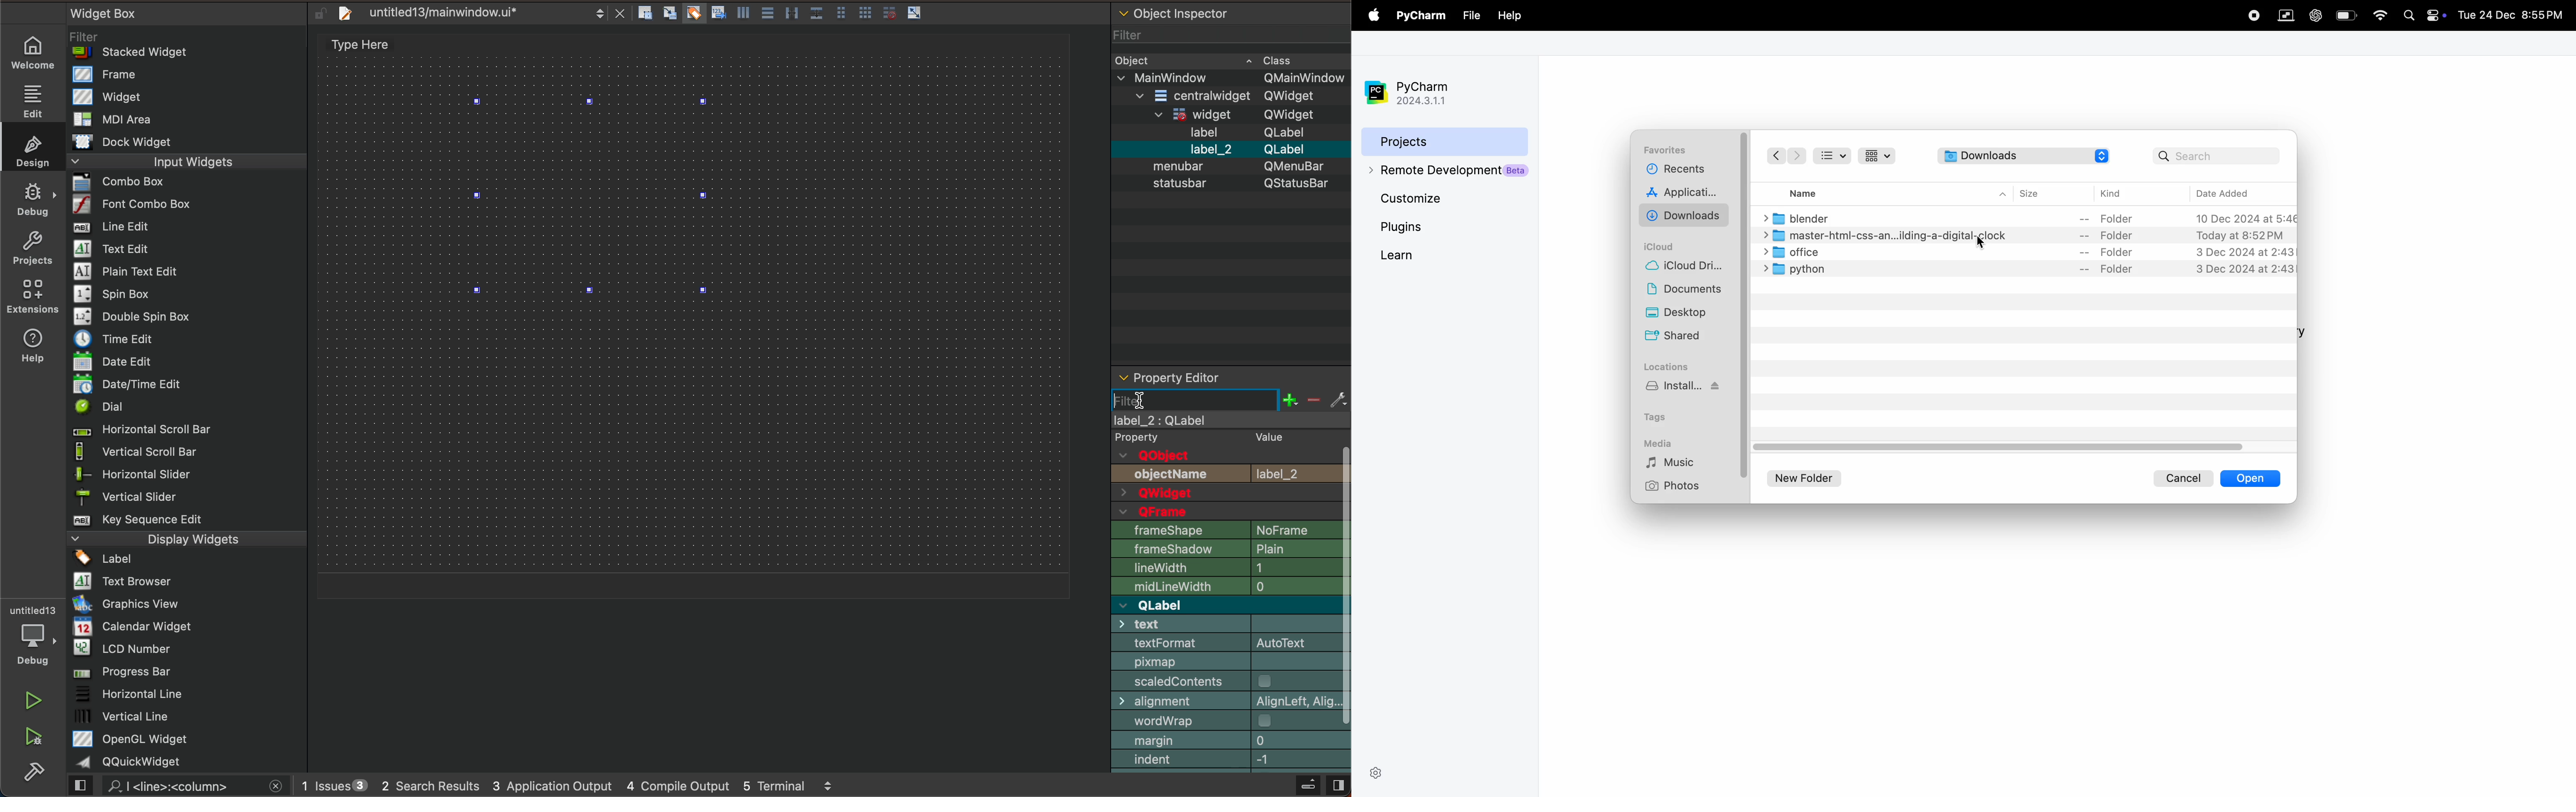  Describe the element at coordinates (1229, 399) in the screenshot. I see `filter` at that location.